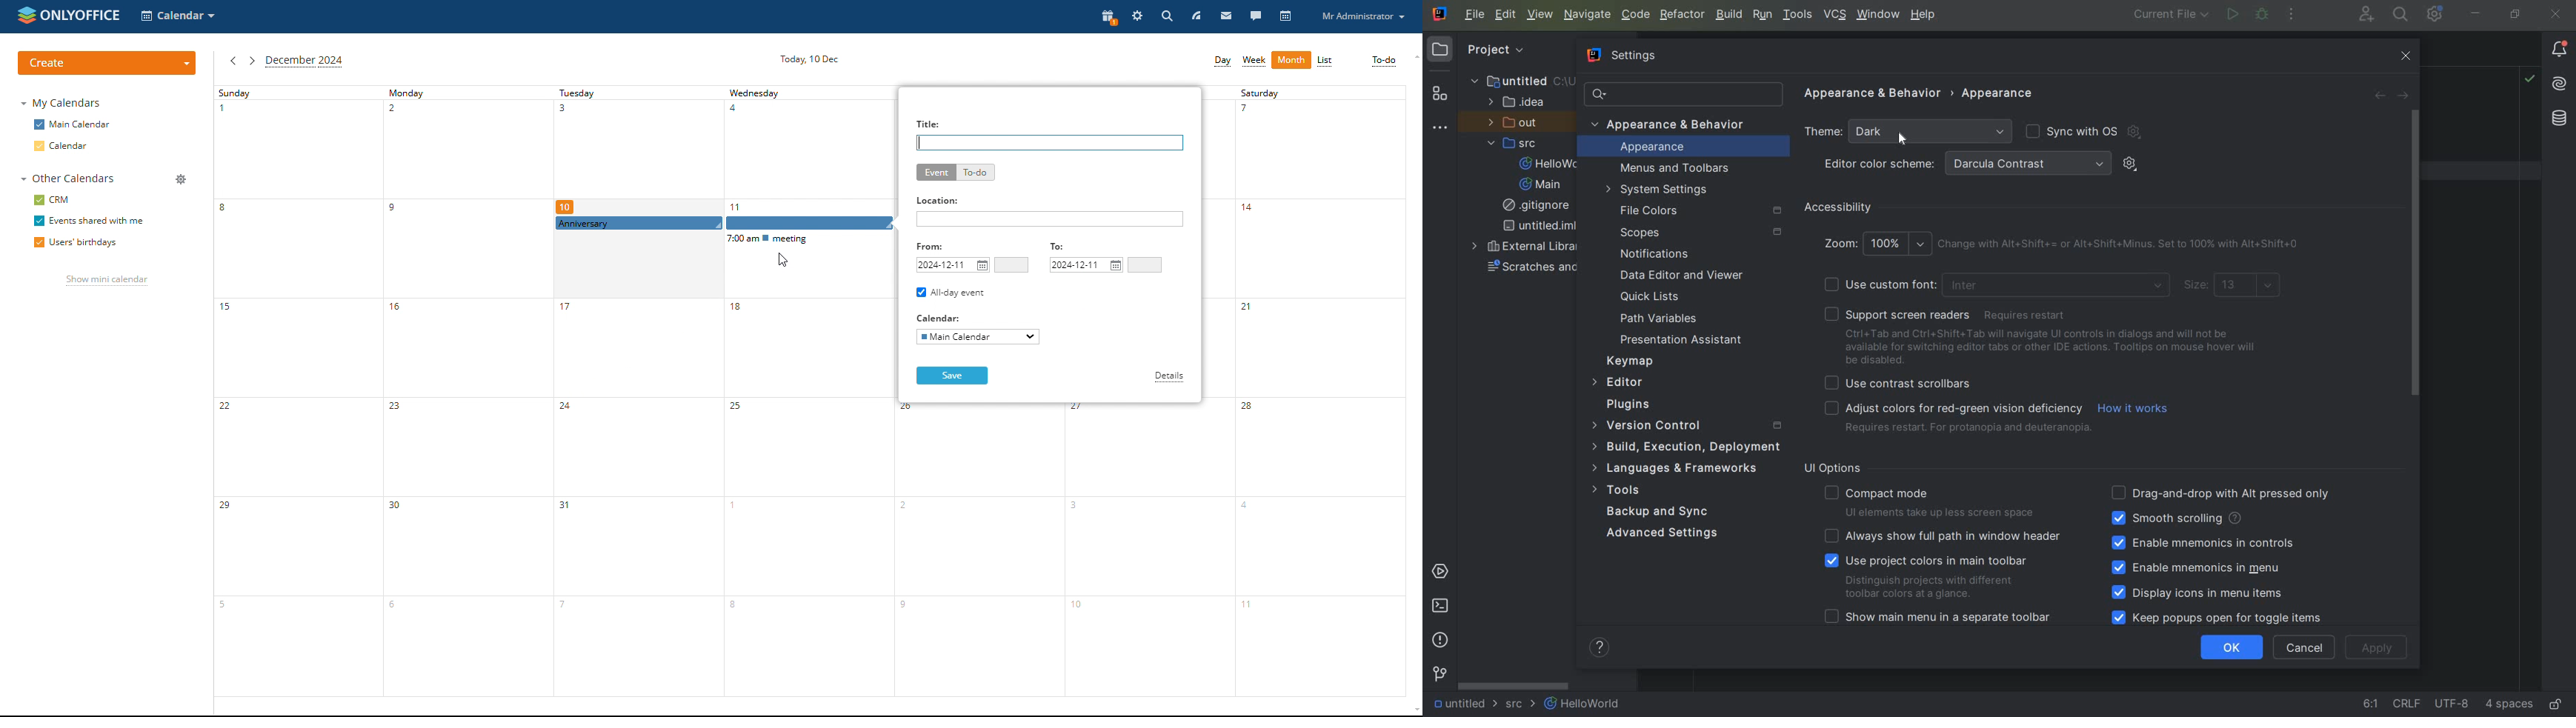 The width and height of the screenshot is (2576, 728). Describe the element at coordinates (1291, 60) in the screenshot. I see `month view` at that location.